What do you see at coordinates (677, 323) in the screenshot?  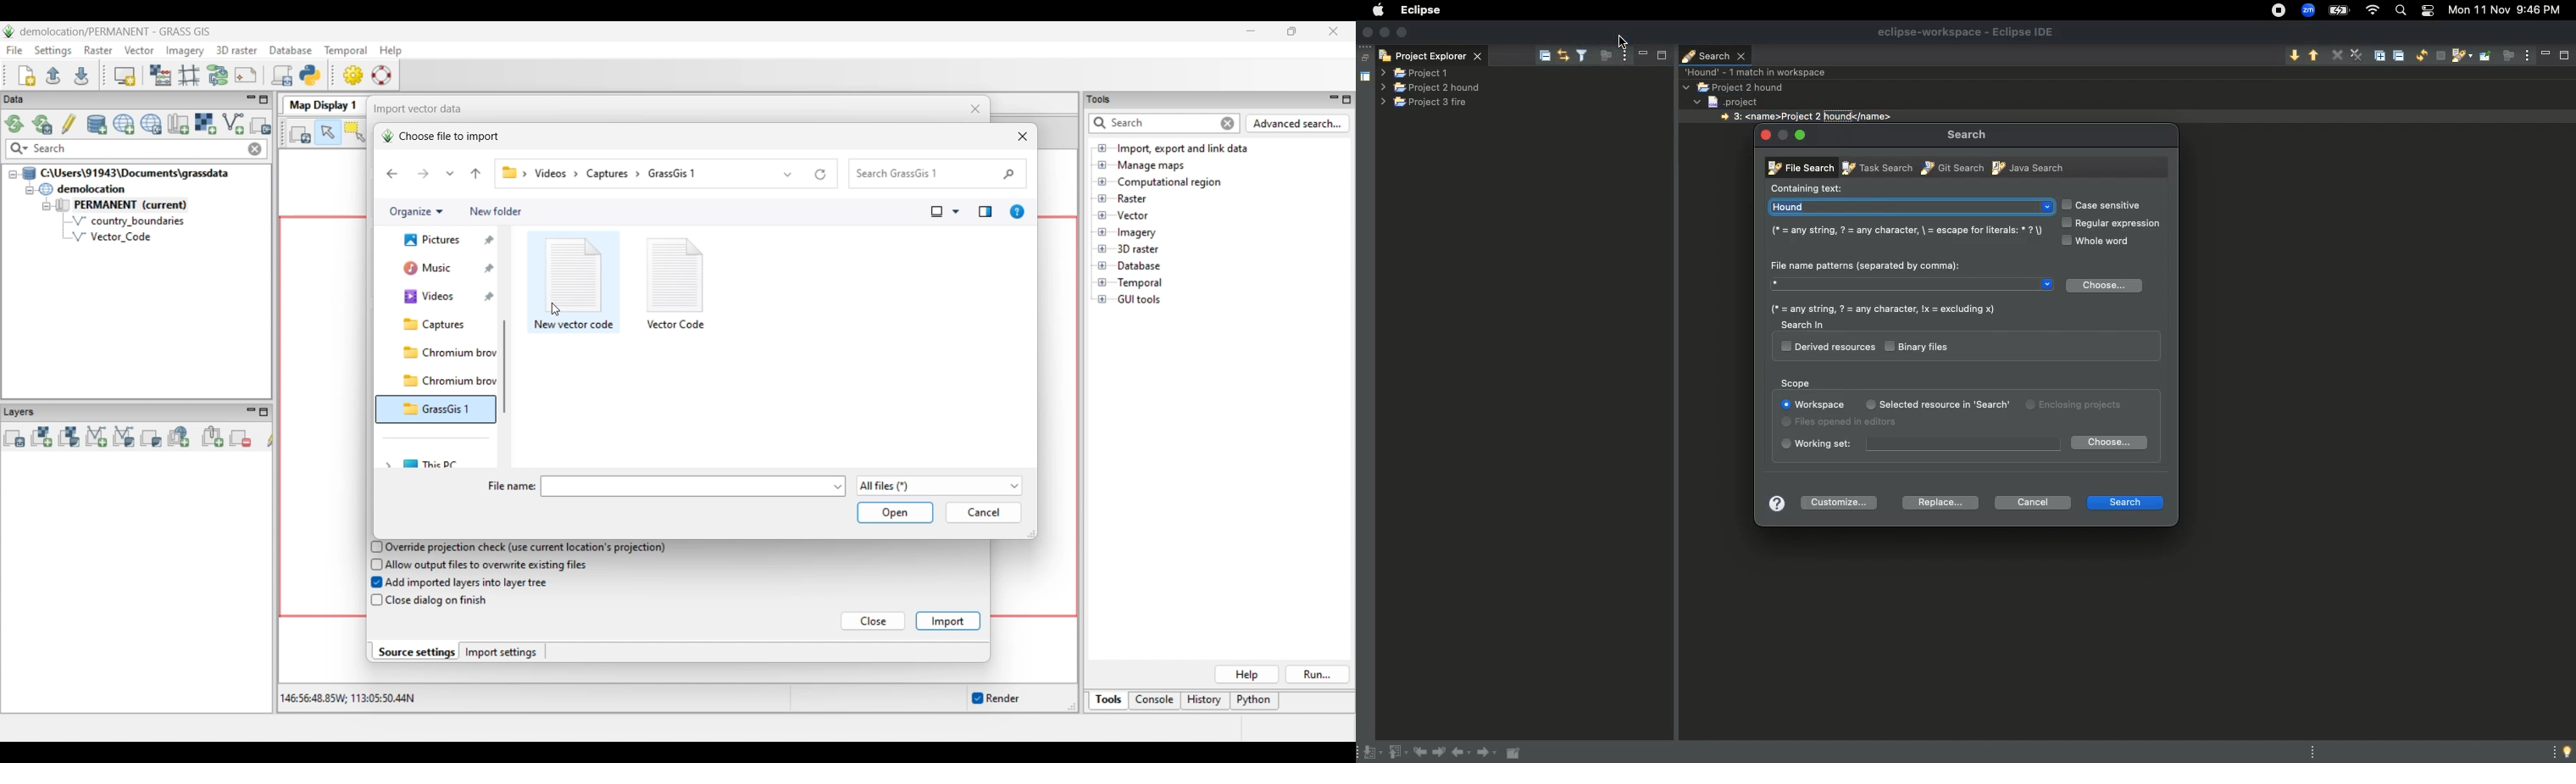 I see `Vector code file` at bounding box center [677, 323].